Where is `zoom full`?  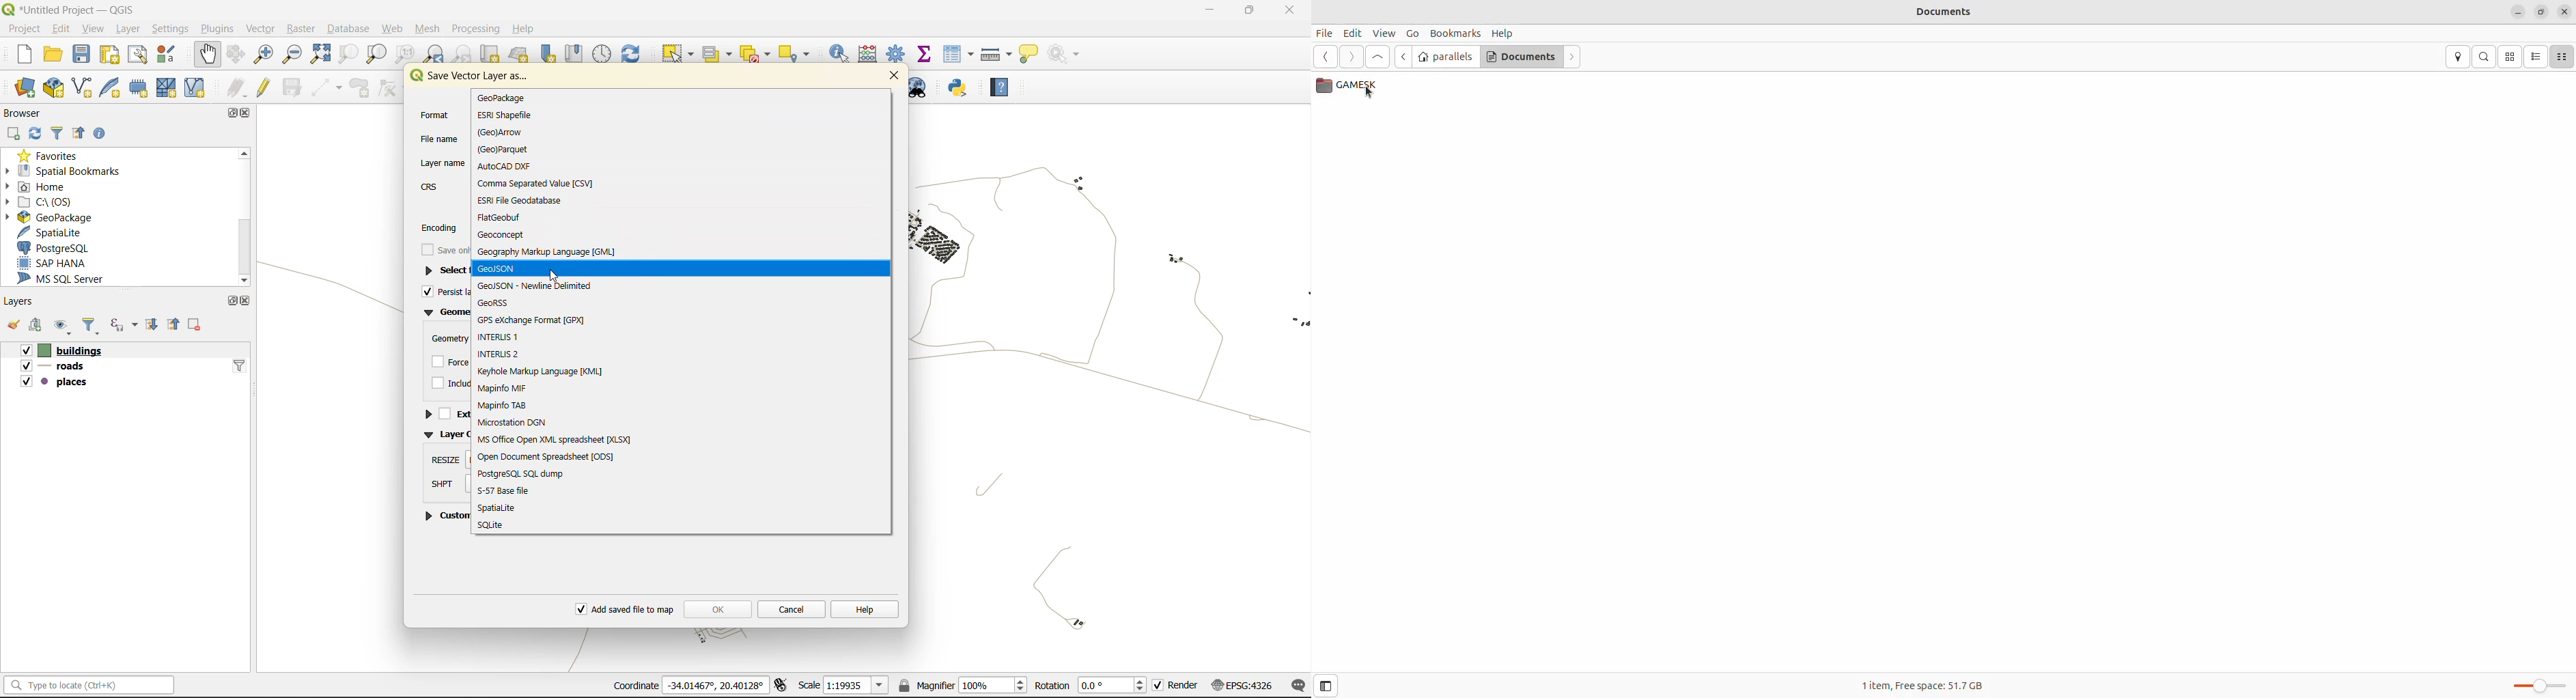 zoom full is located at coordinates (320, 54).